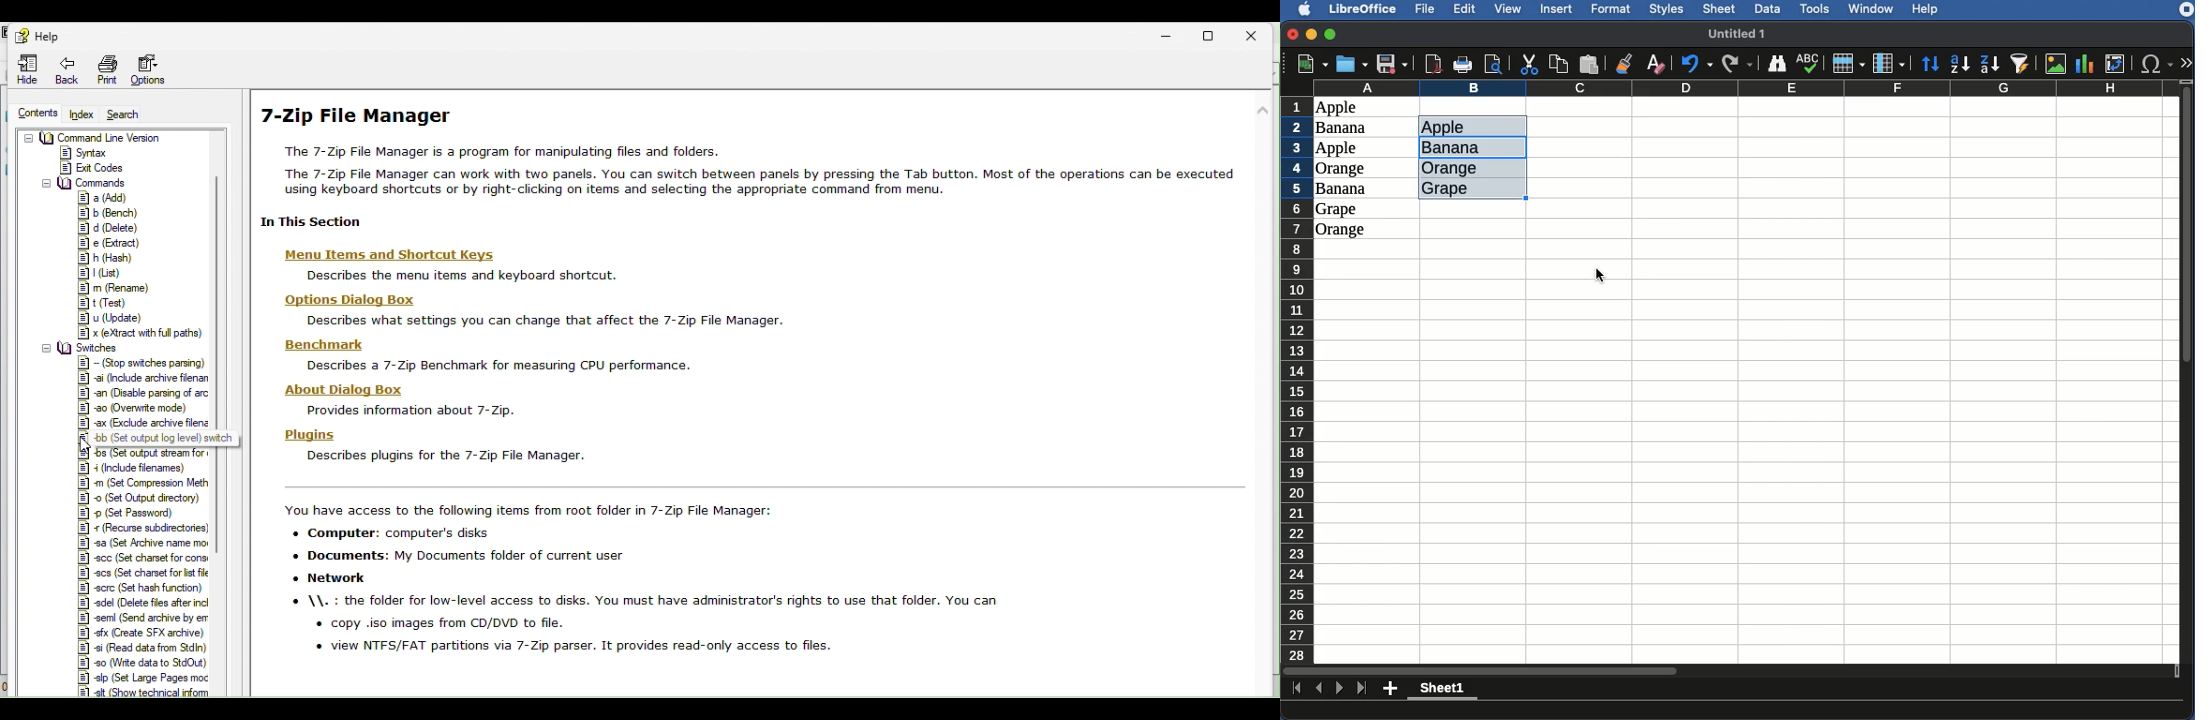 Image resolution: width=2212 pixels, height=728 pixels. What do you see at coordinates (1320, 690) in the screenshot?
I see `Previous sheet` at bounding box center [1320, 690].